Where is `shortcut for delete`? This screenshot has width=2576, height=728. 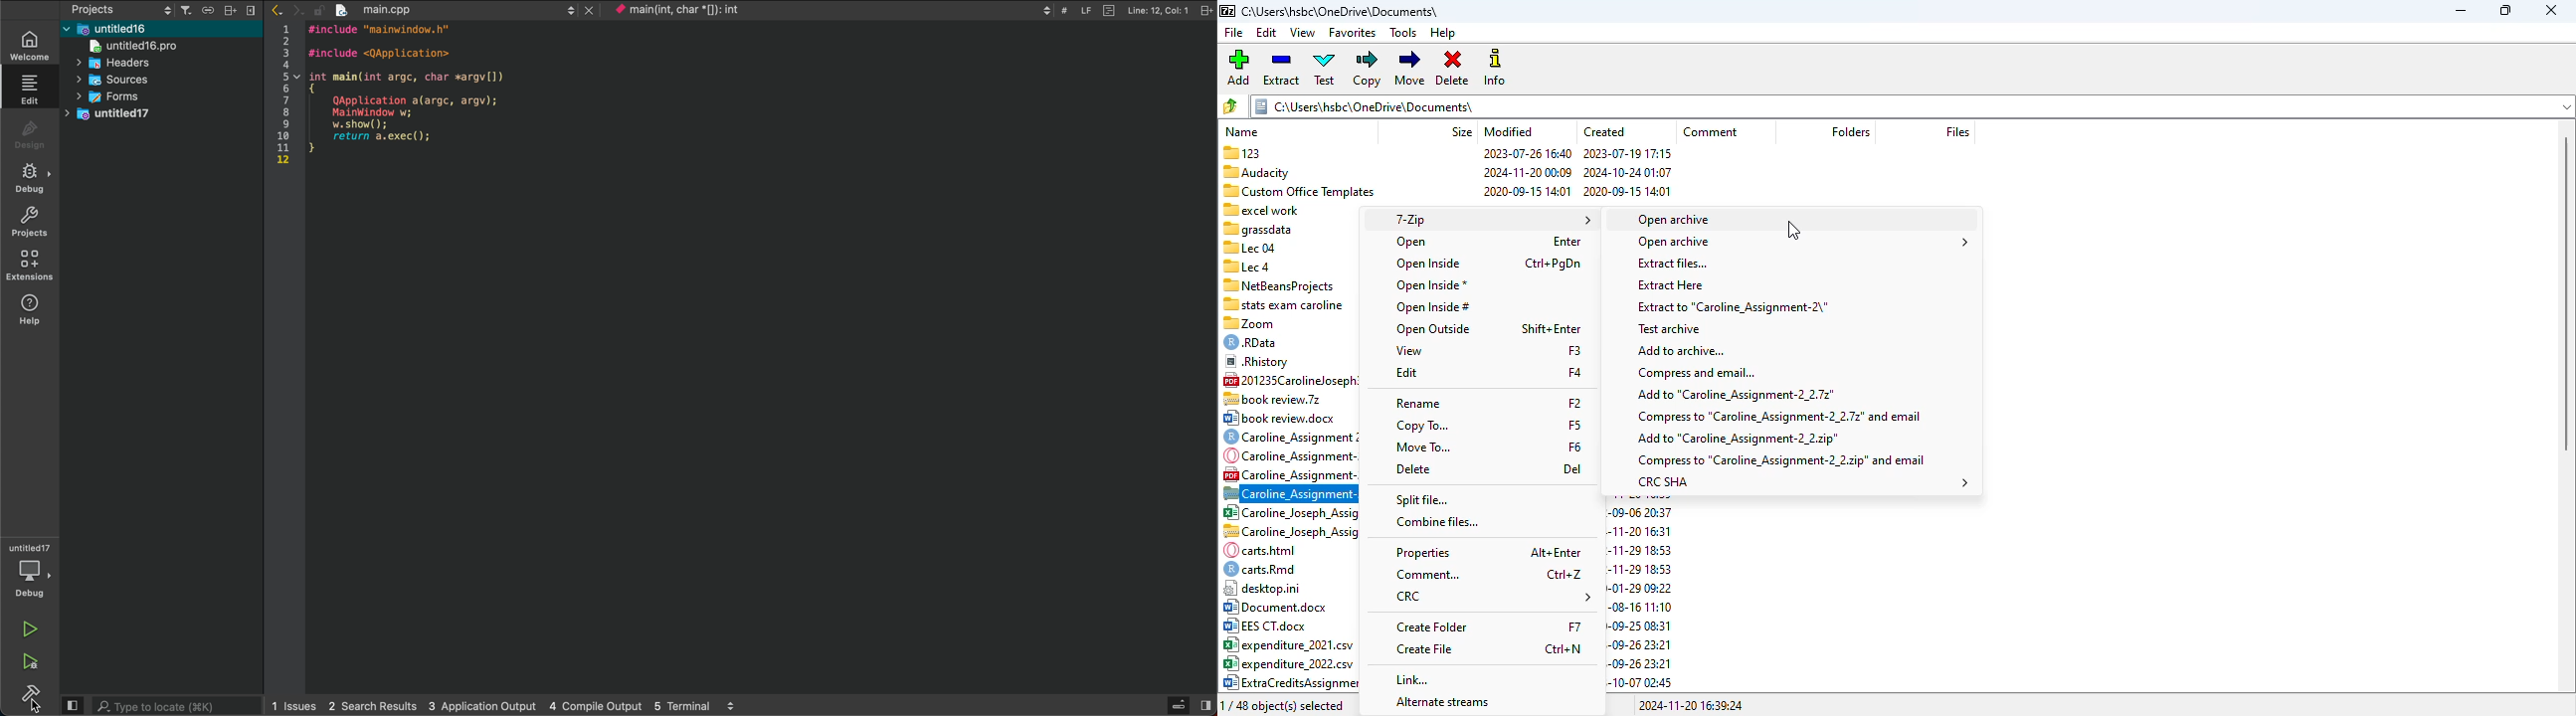
shortcut for delete is located at coordinates (1572, 468).